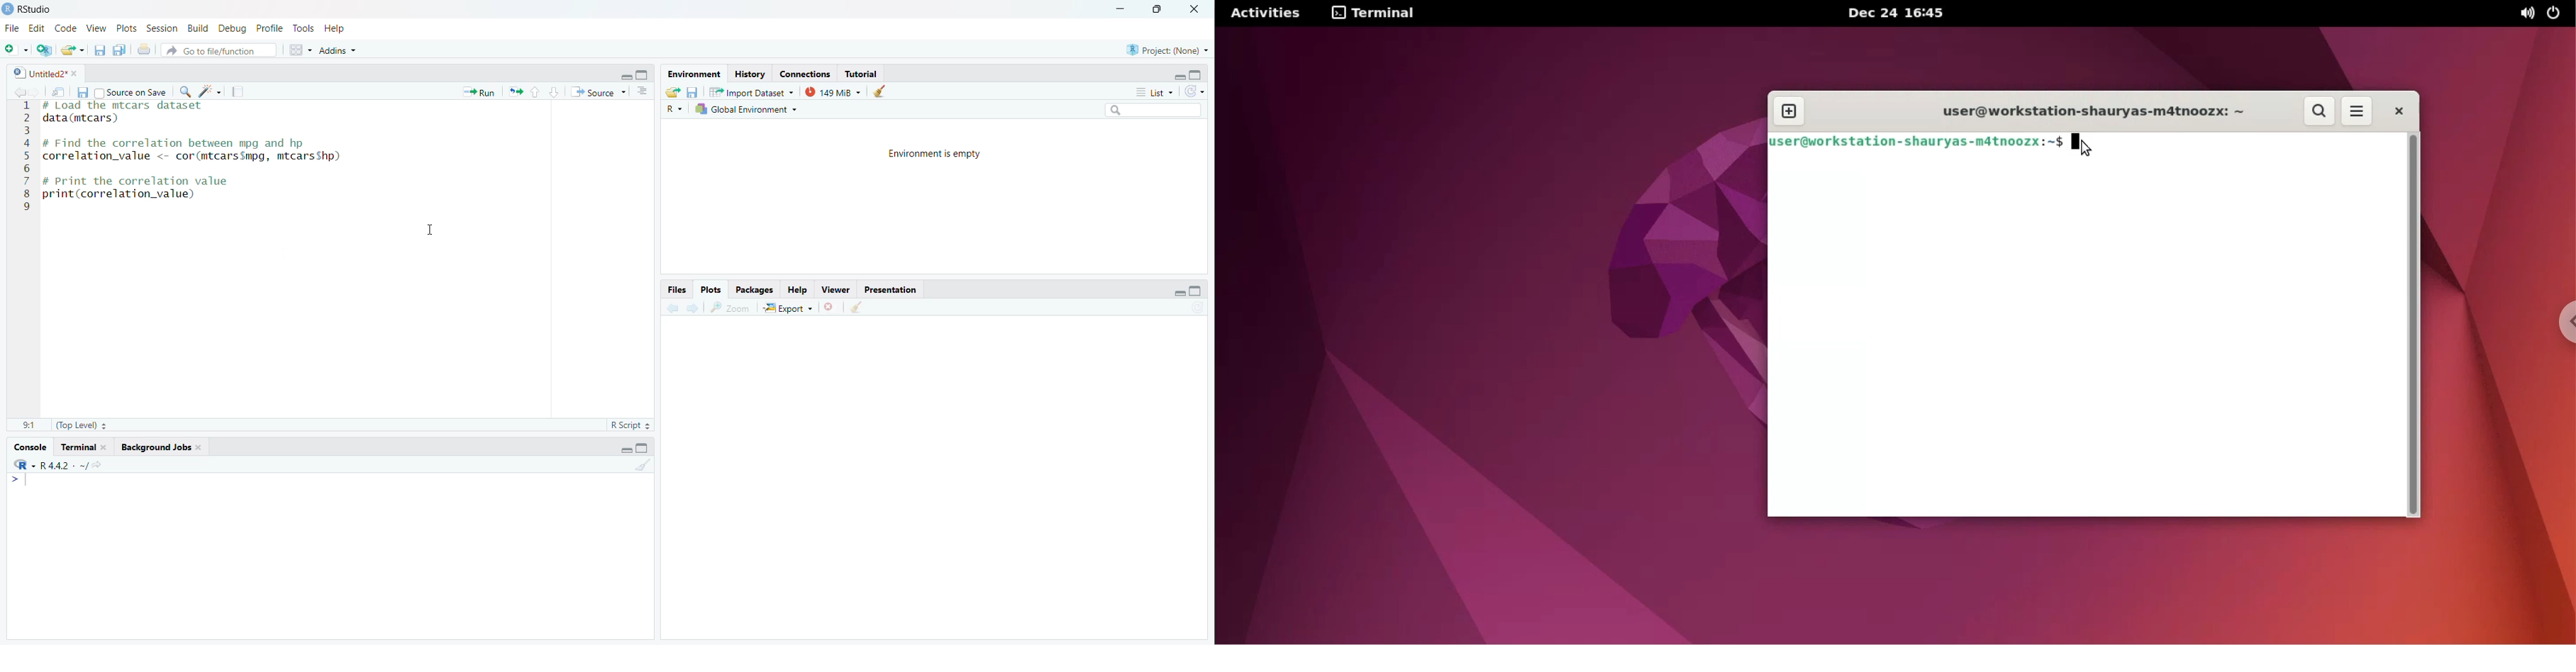 The height and width of the screenshot is (672, 2576). What do you see at coordinates (626, 76) in the screenshot?
I see `Minimize` at bounding box center [626, 76].